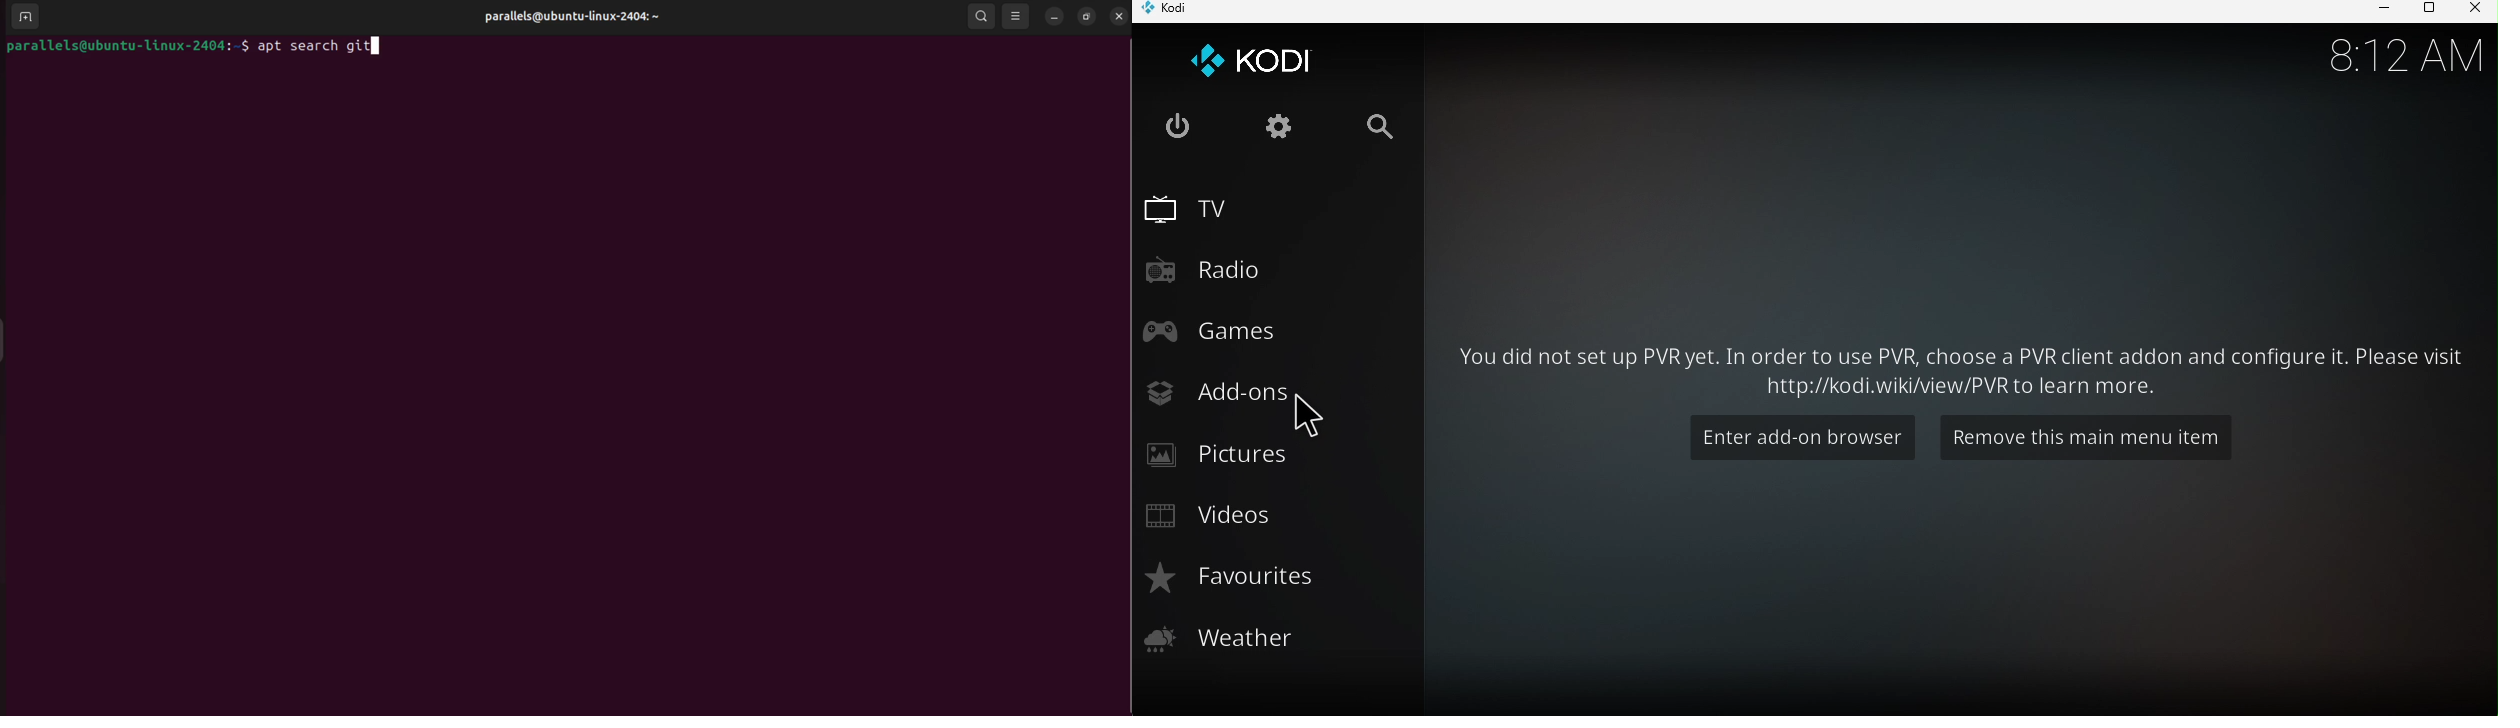 Image resolution: width=2520 pixels, height=728 pixels. I want to click on 8:12 am, so click(2403, 53).